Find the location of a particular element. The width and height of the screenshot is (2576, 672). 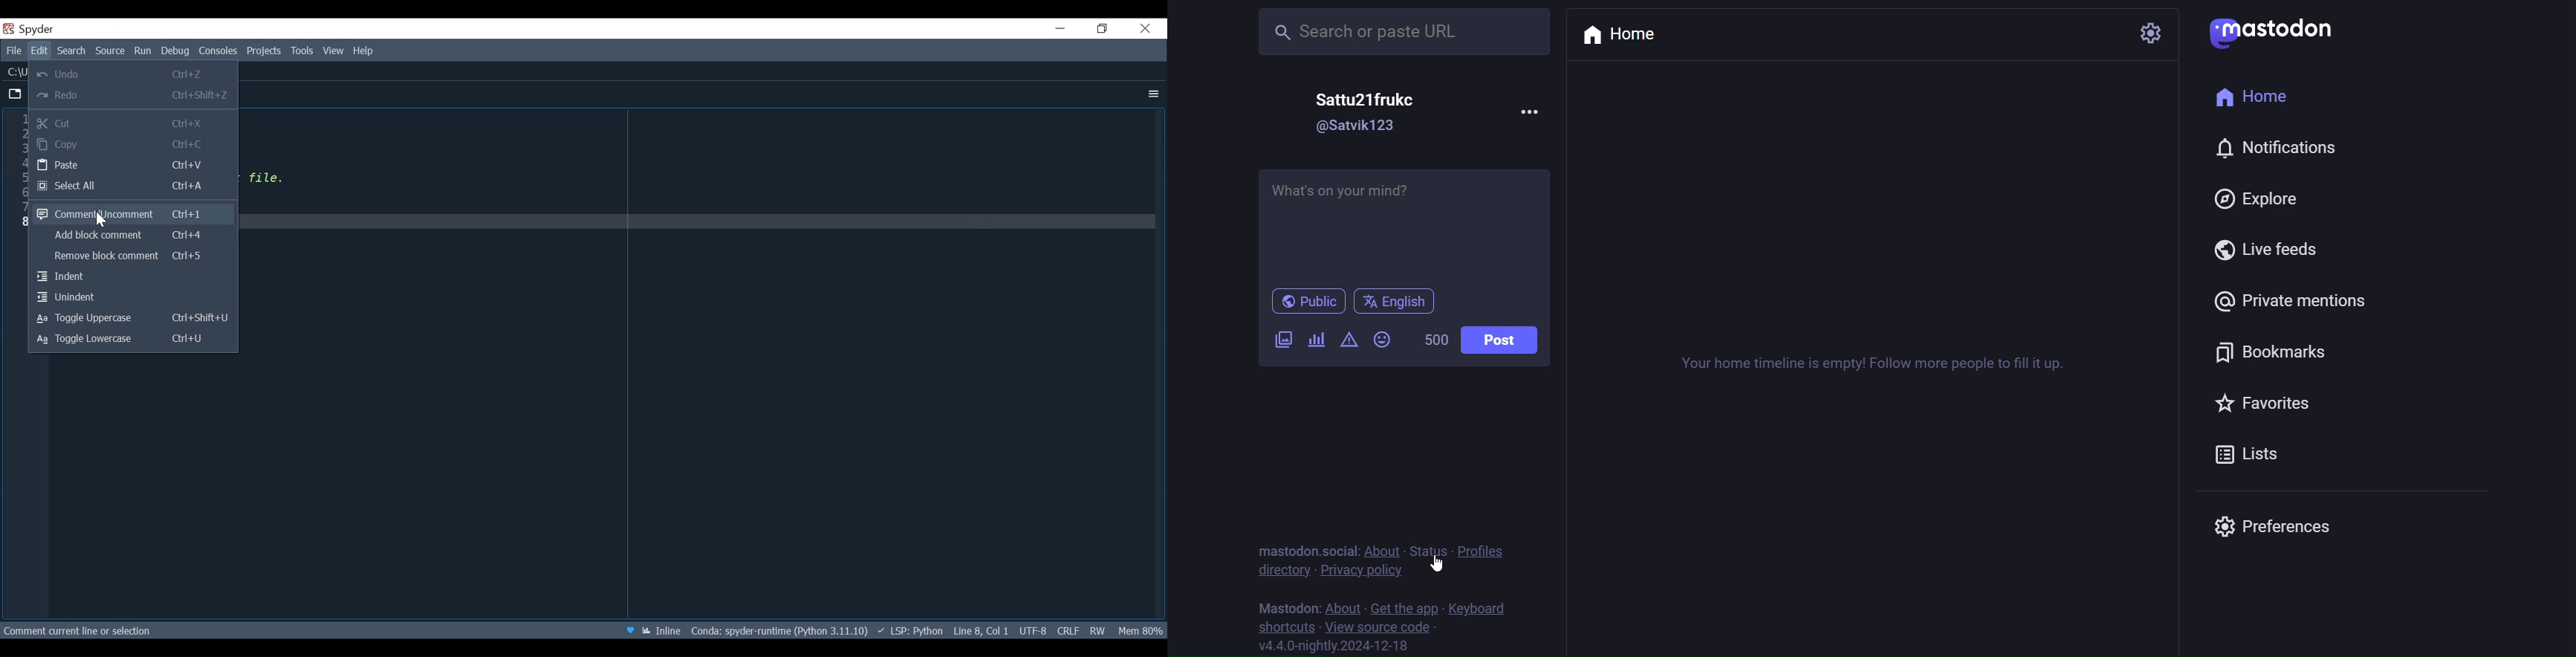

Memory Usage is located at coordinates (1141, 629).